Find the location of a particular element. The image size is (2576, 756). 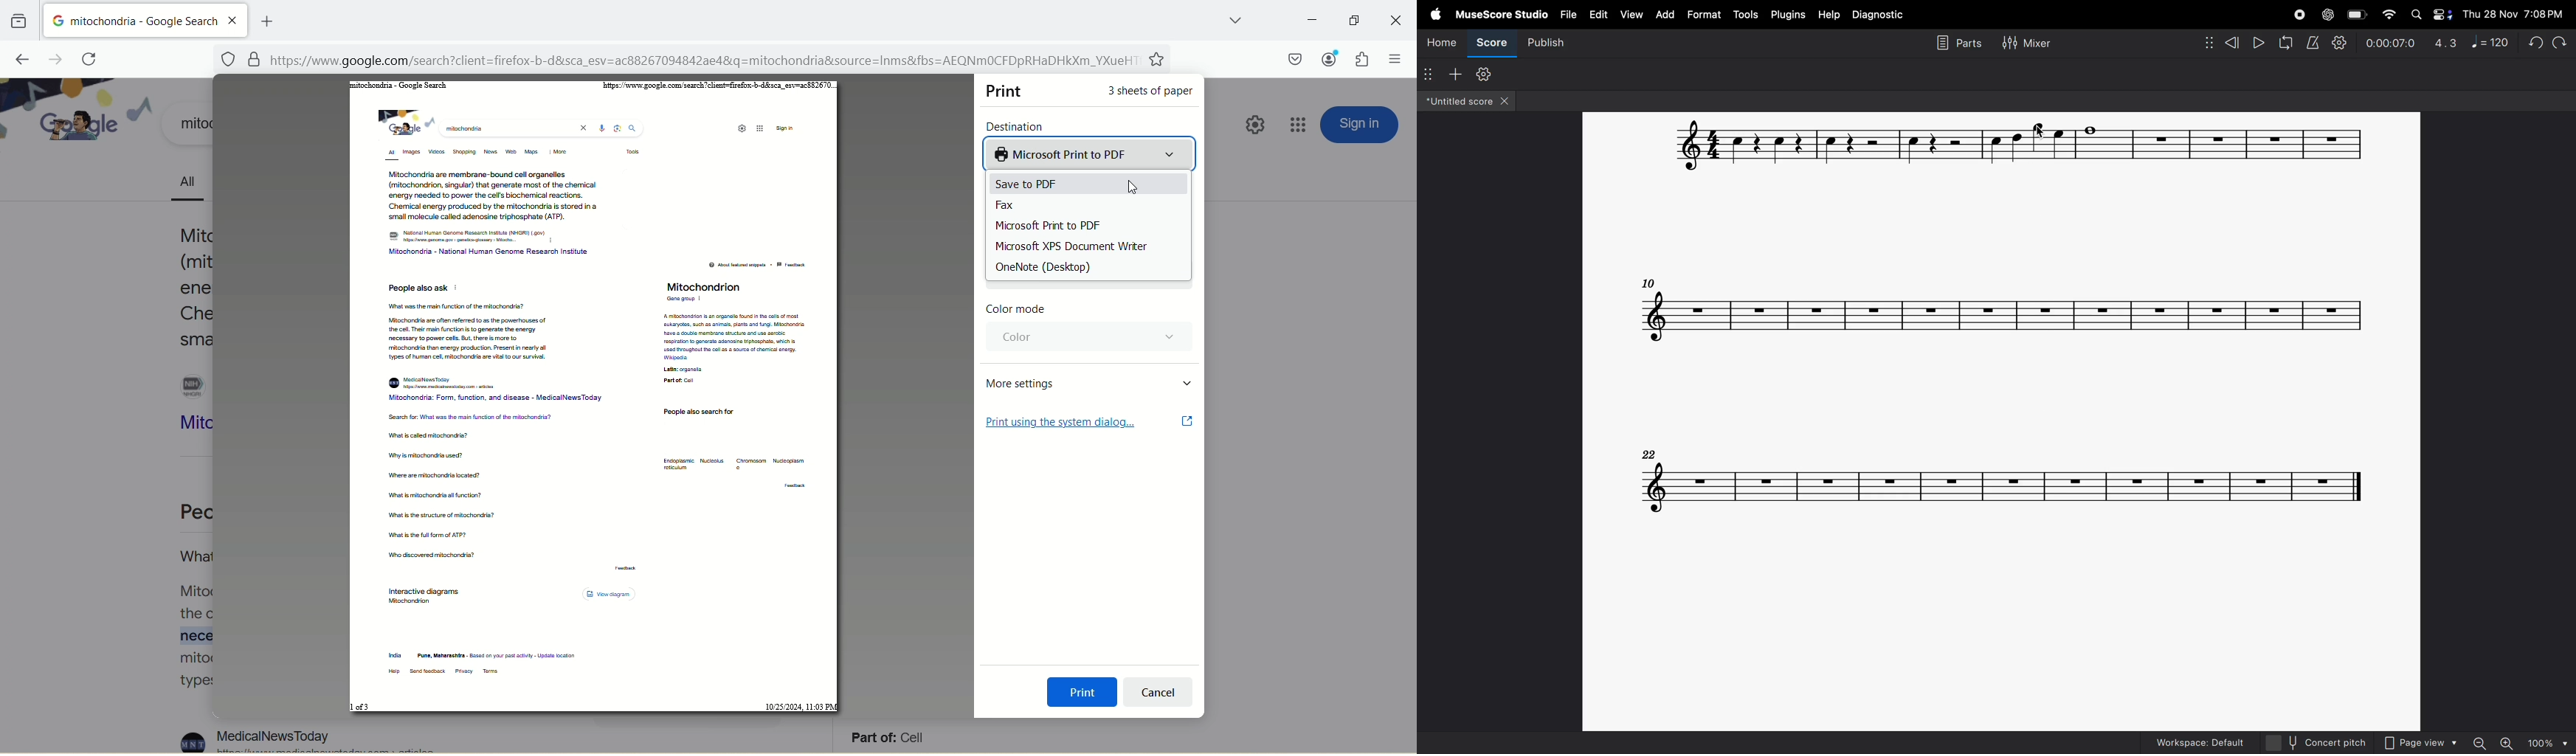

untitled score is located at coordinates (1469, 101).